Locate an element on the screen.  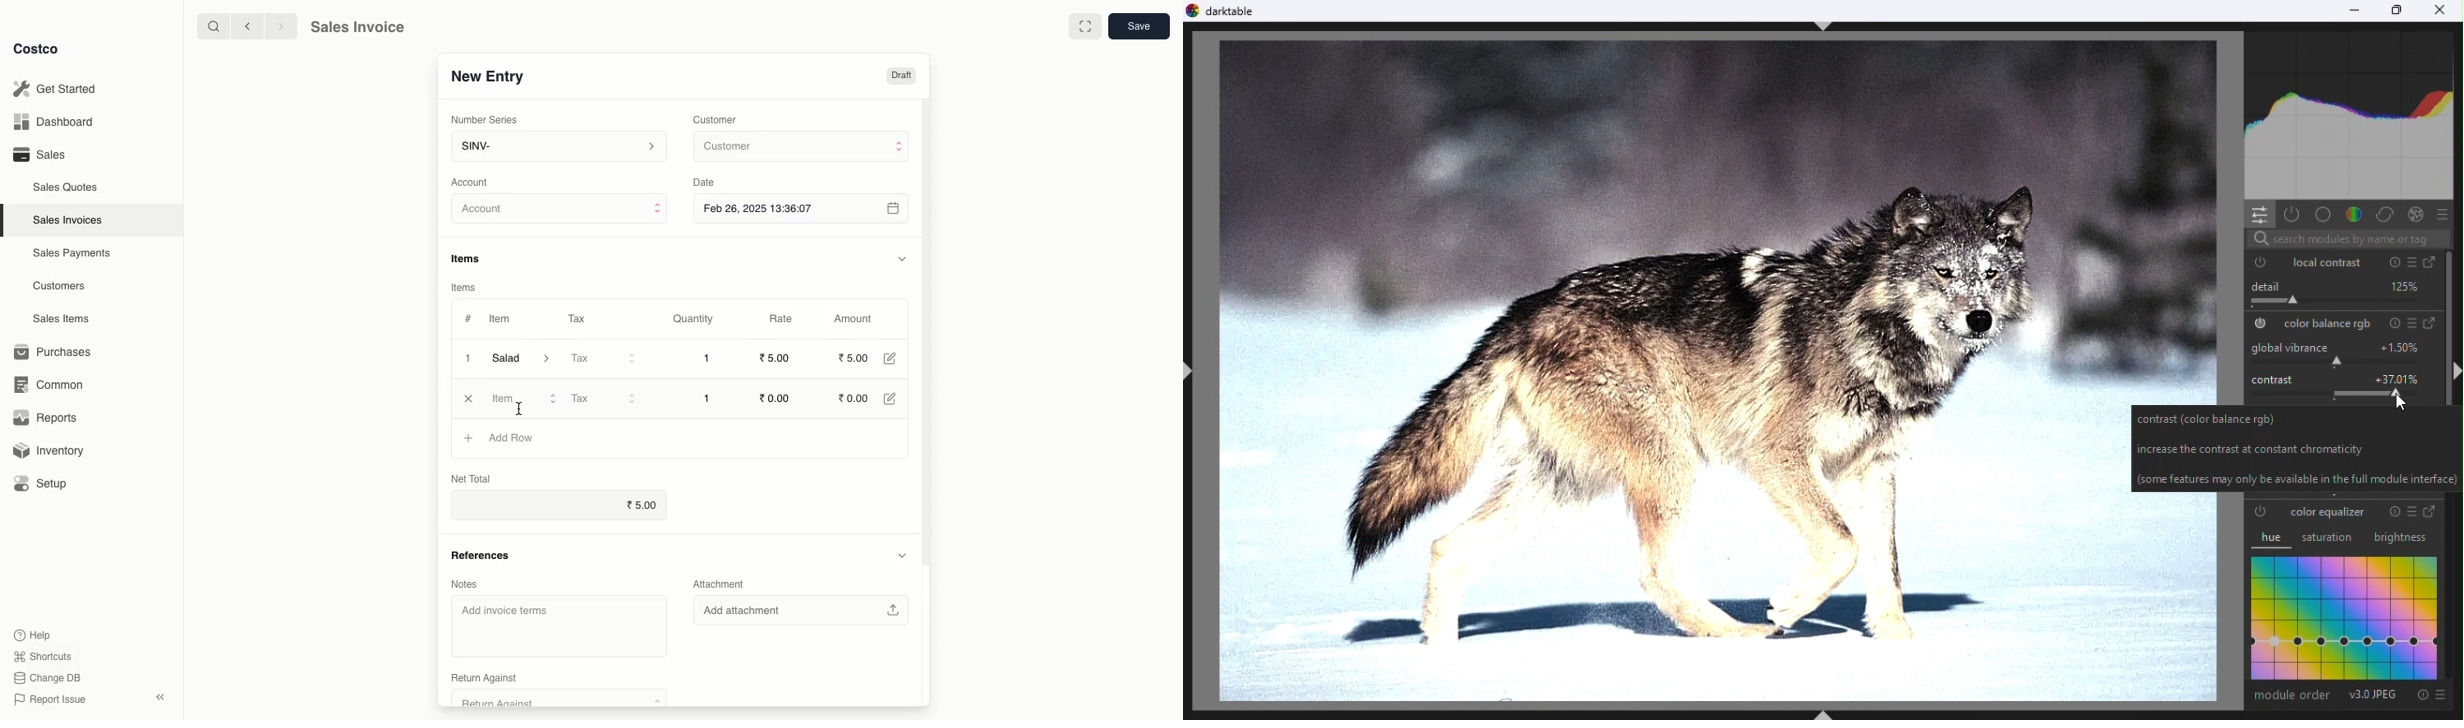
Item is located at coordinates (525, 399).